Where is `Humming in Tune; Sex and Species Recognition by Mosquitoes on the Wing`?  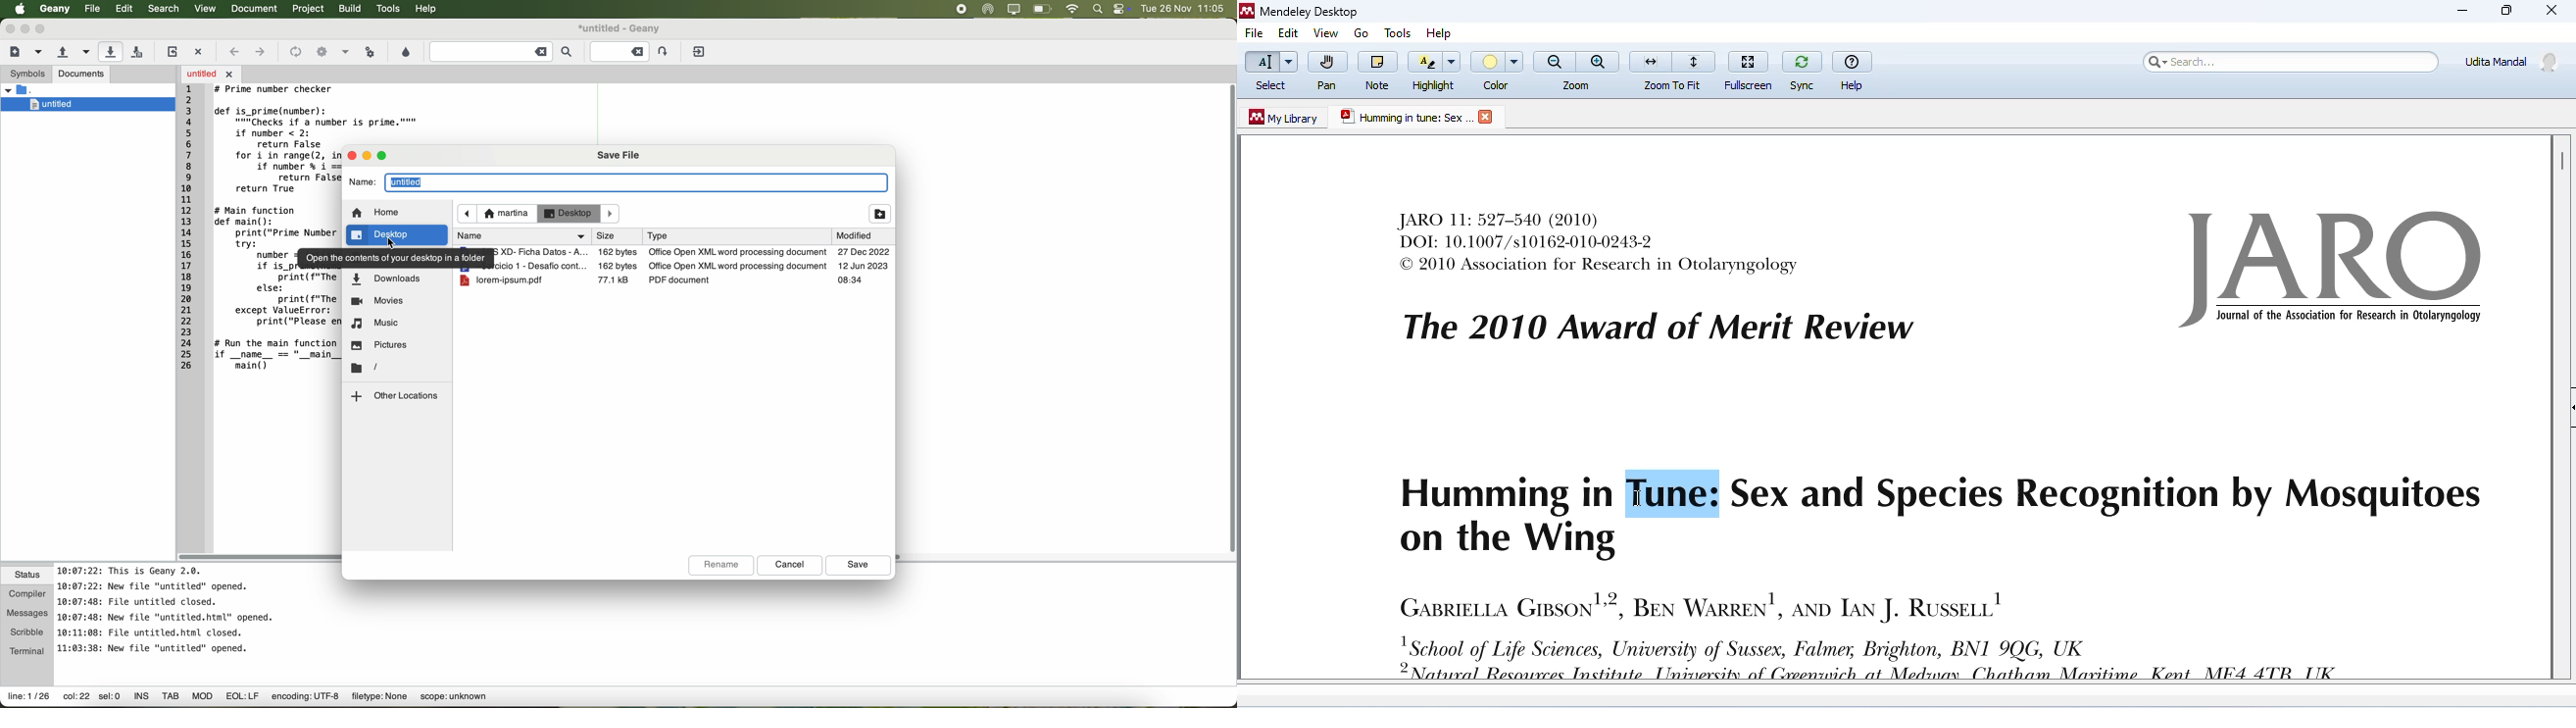 Humming in Tune; Sex and Species Recognition by Mosquitoes on the Wing is located at coordinates (1938, 516).